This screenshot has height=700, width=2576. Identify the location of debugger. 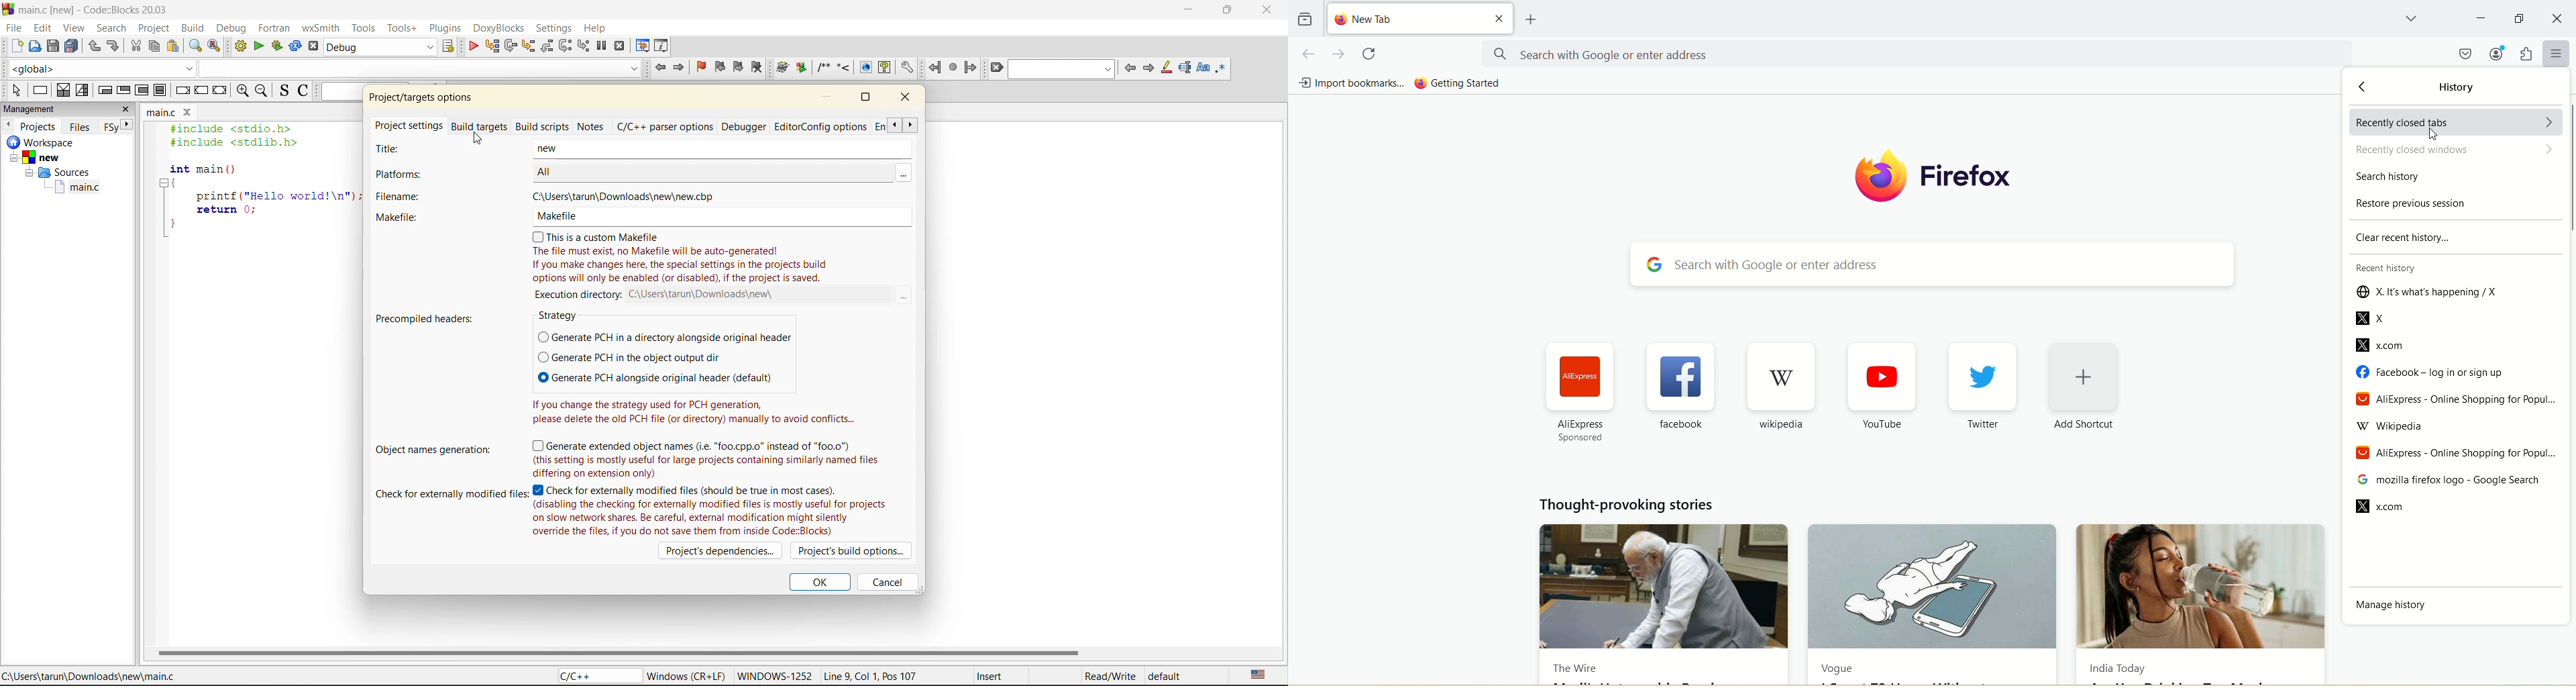
(746, 128).